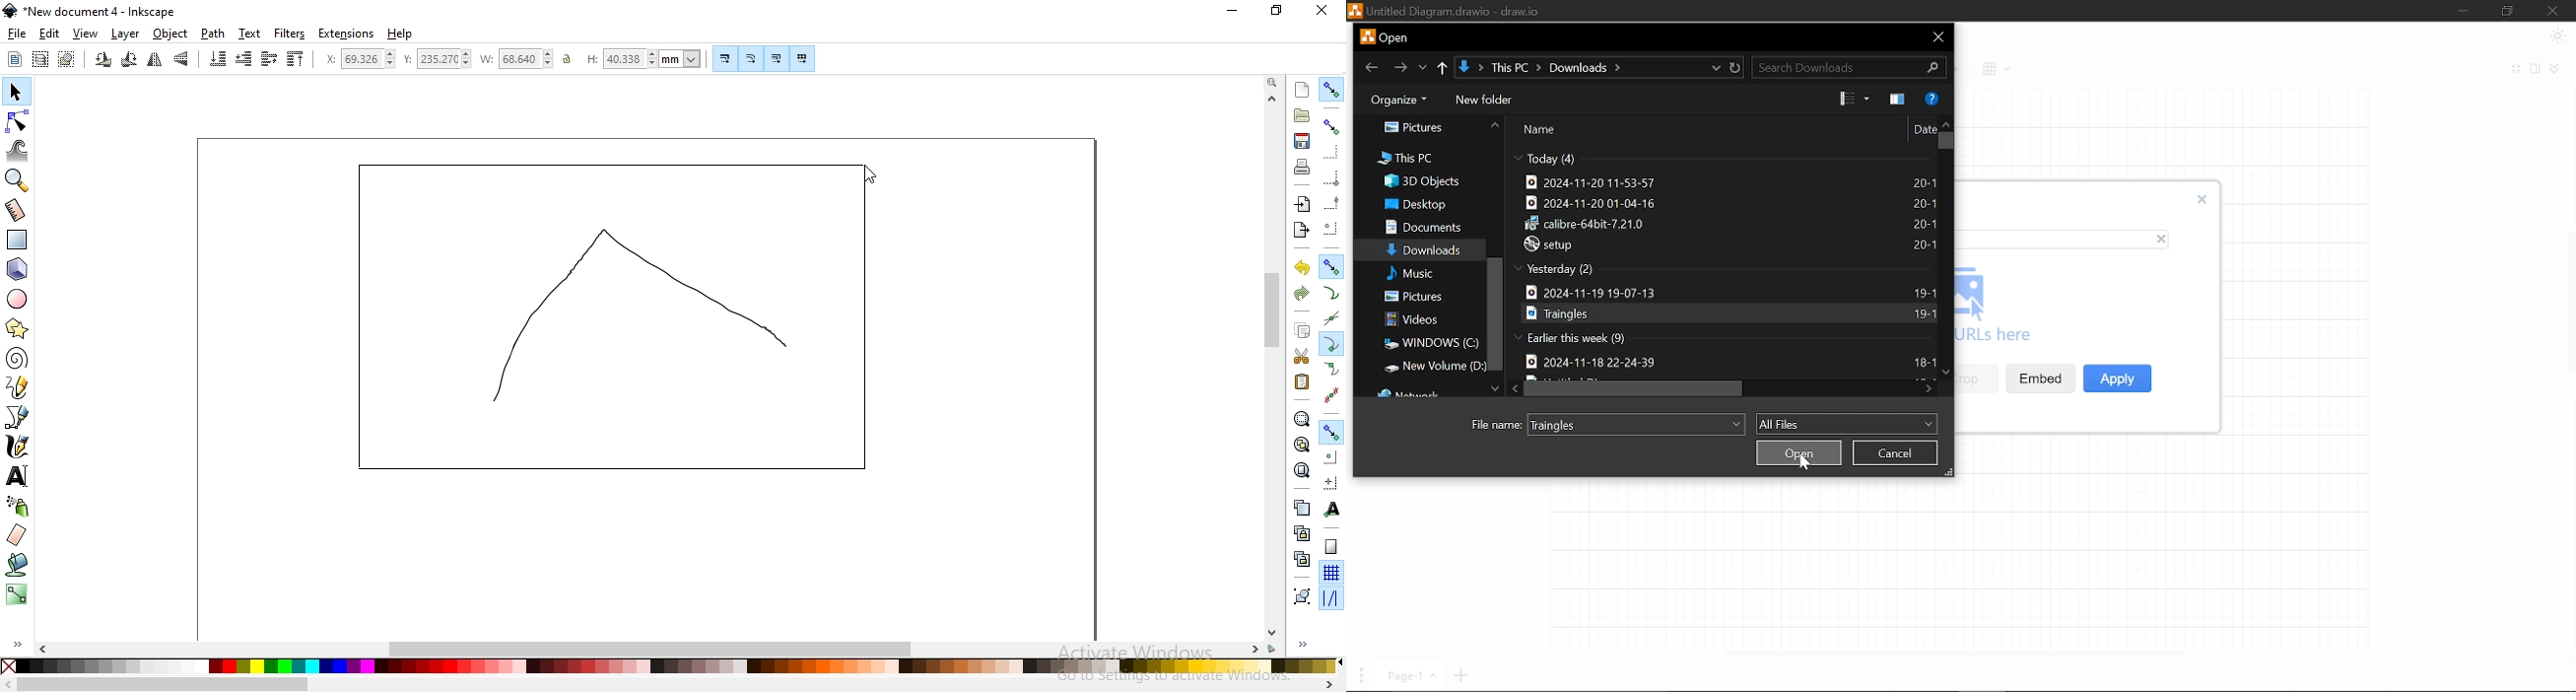 The height and width of the screenshot is (700, 2576). Describe the element at coordinates (1303, 90) in the screenshot. I see `create a document` at that location.